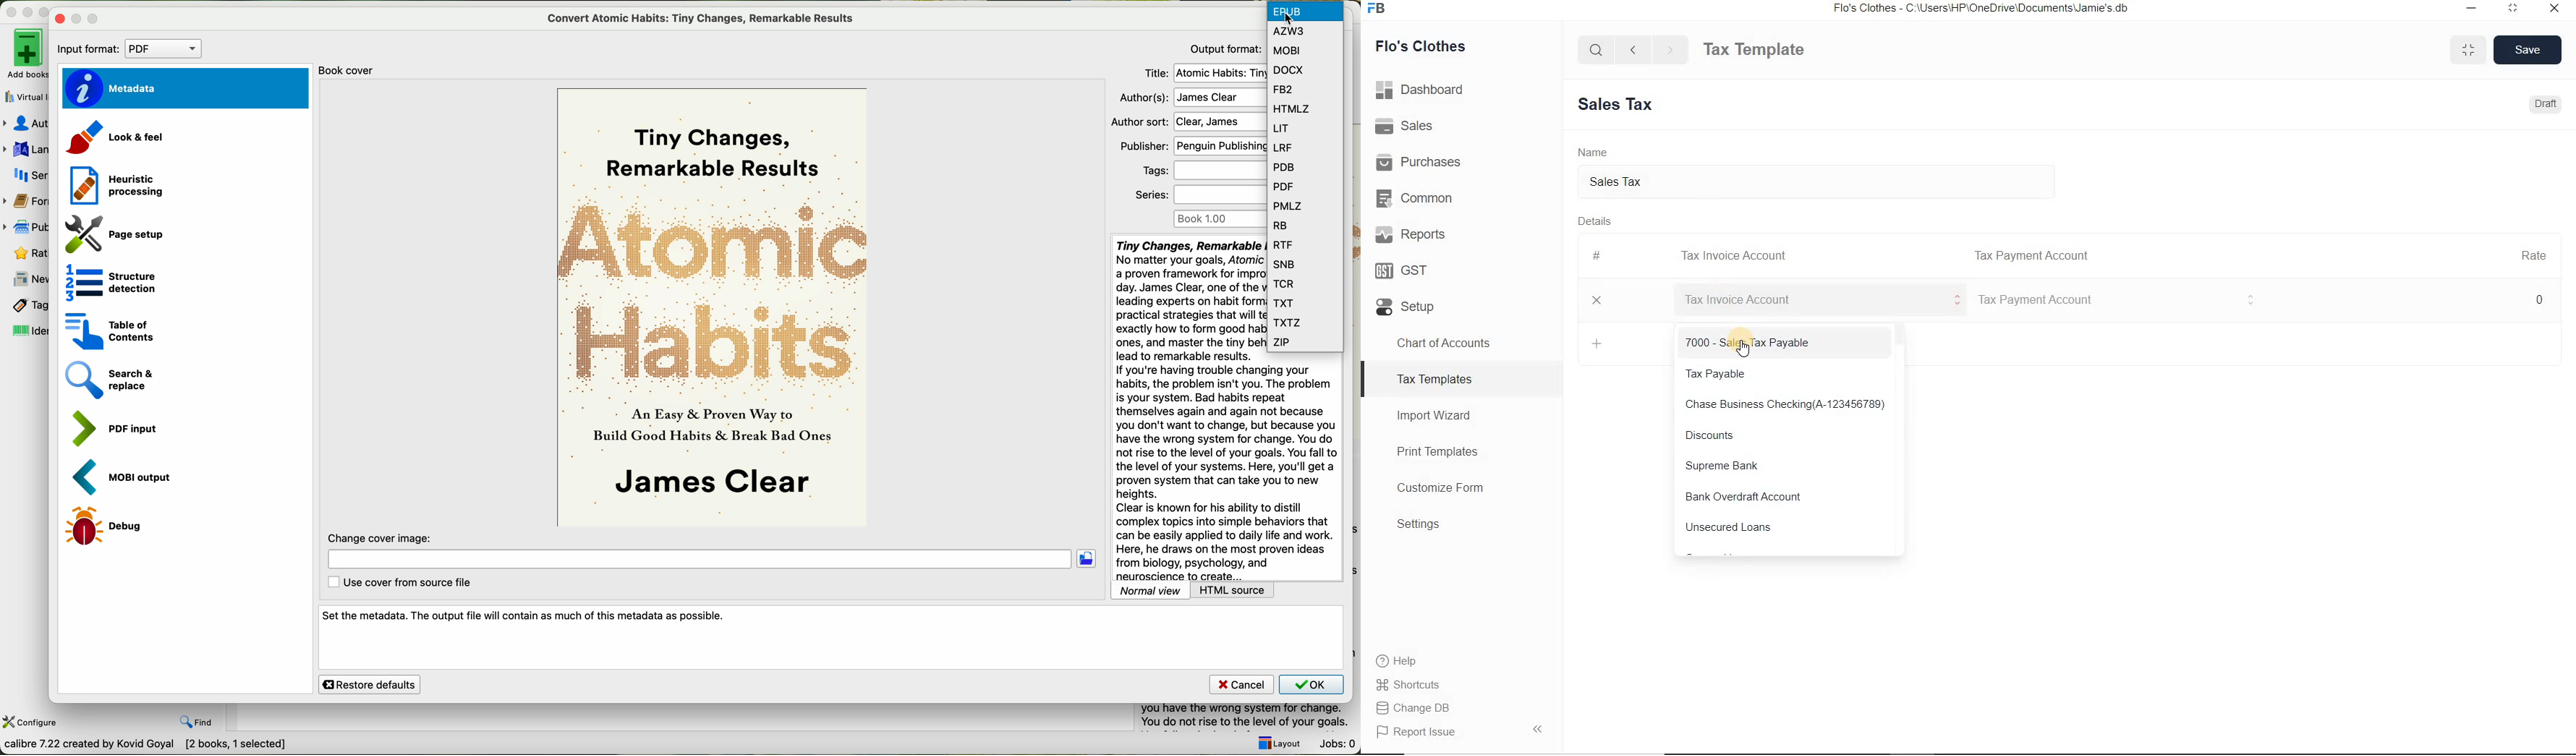  What do you see at coordinates (2472, 9) in the screenshot?
I see `Minimize` at bounding box center [2472, 9].